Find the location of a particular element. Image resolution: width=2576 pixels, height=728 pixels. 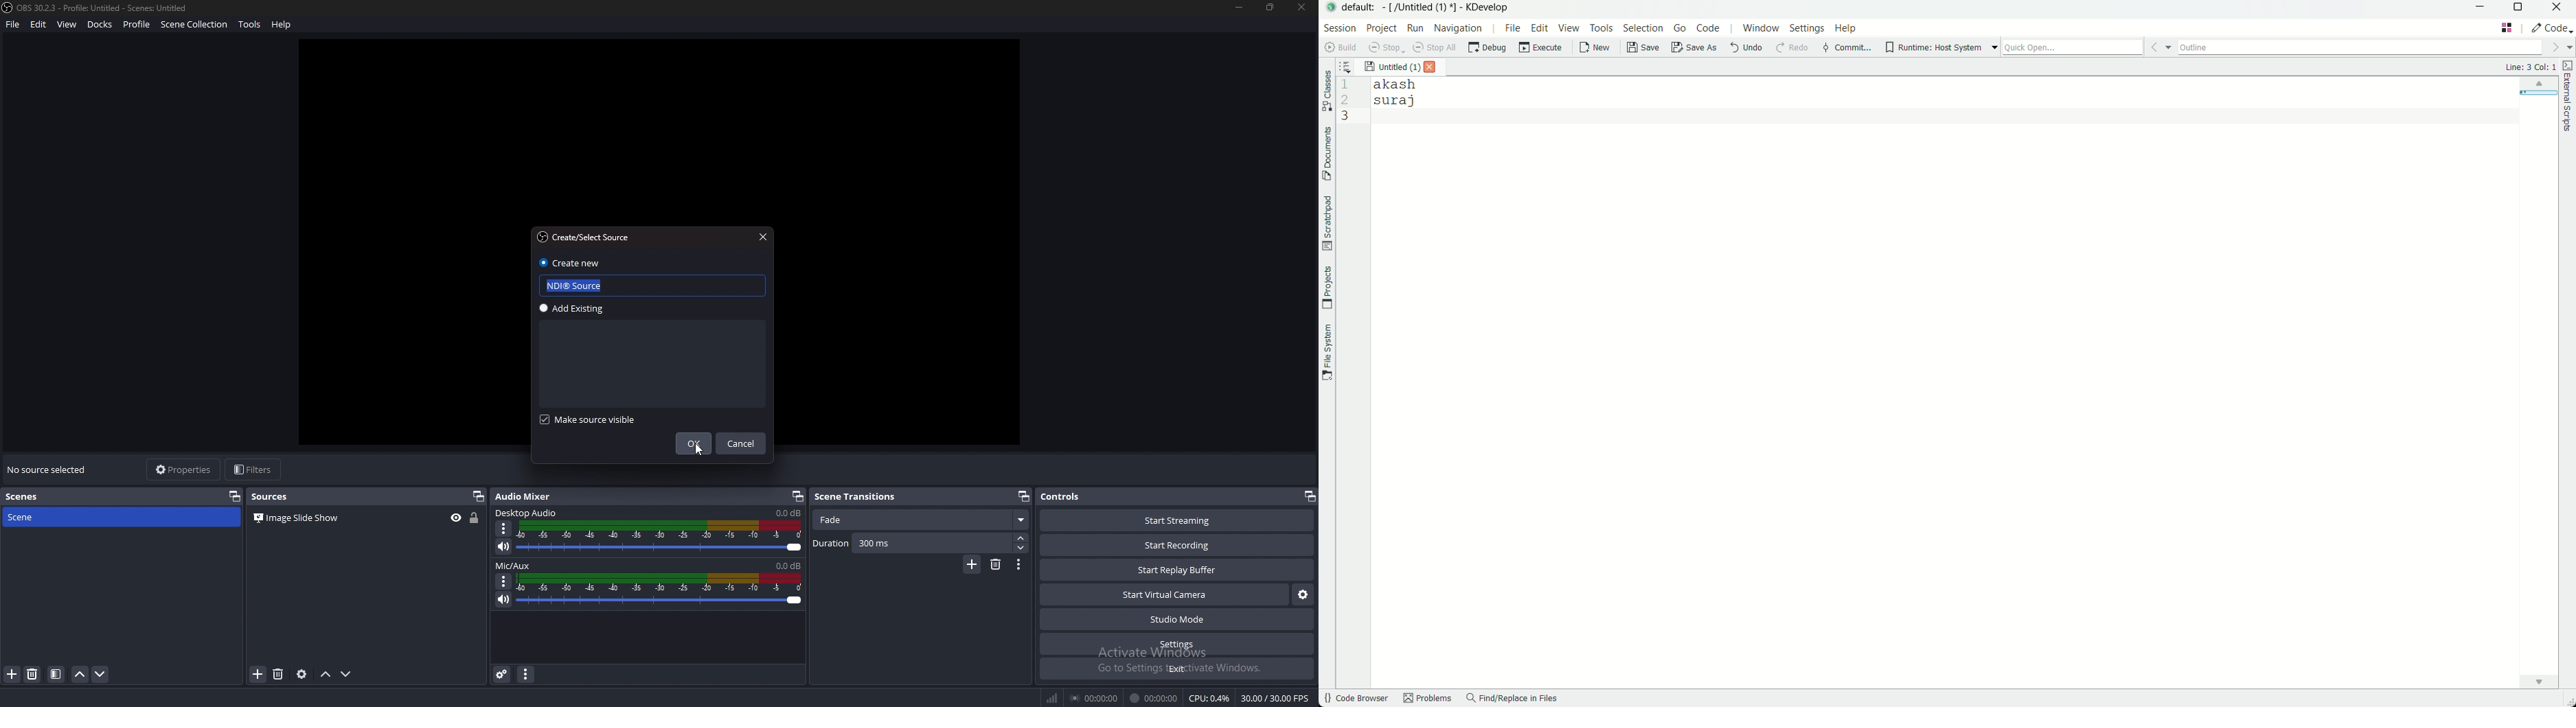

controls is located at coordinates (1079, 496).